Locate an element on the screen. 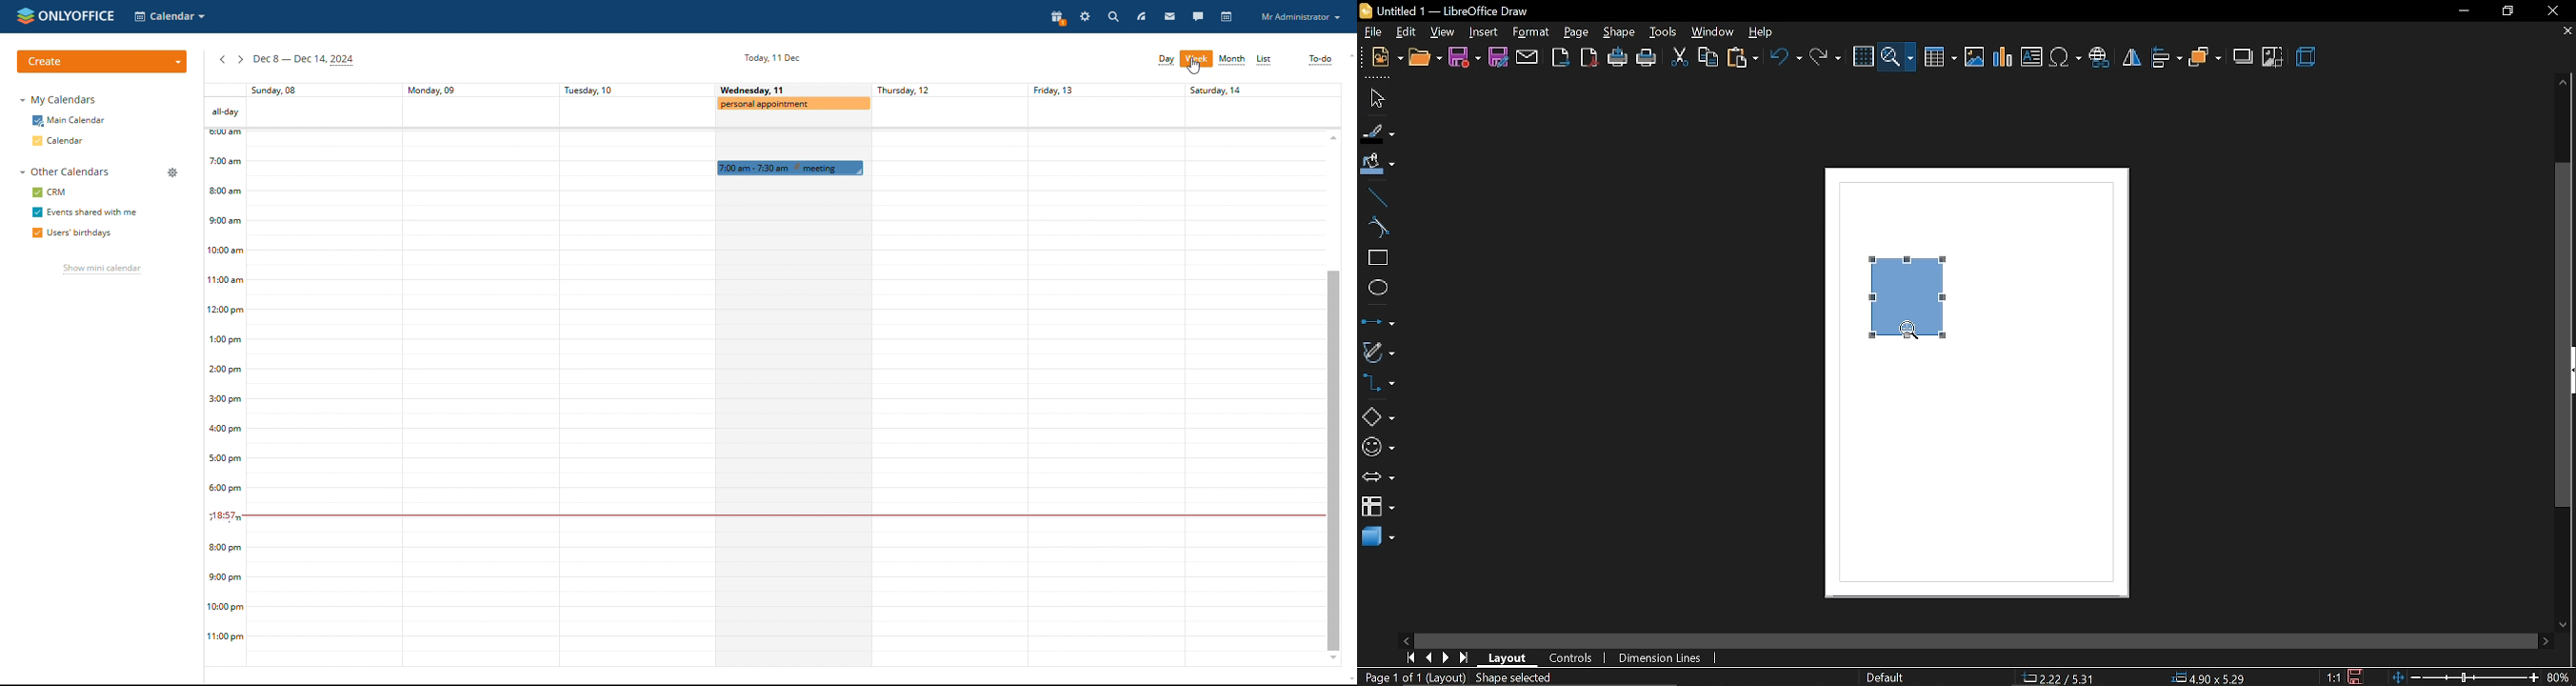 The image size is (2576, 700). Insert table is located at coordinates (1938, 58).